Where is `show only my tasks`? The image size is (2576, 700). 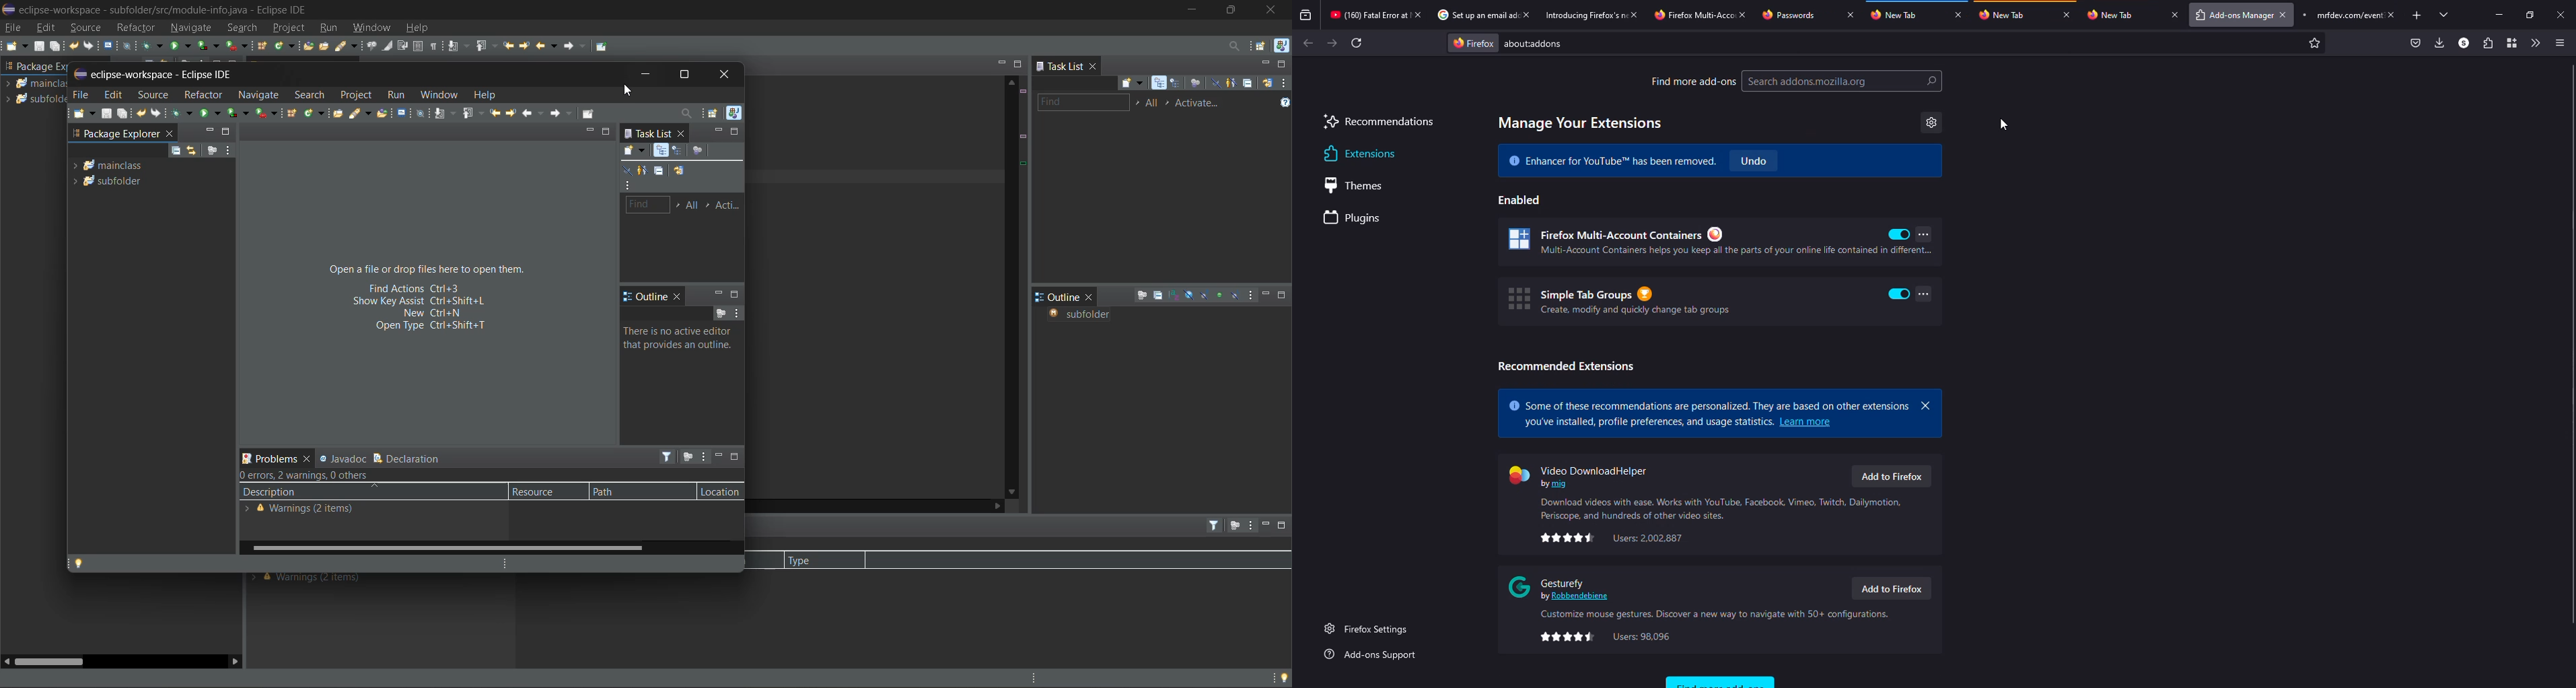 show only my tasks is located at coordinates (1233, 83).